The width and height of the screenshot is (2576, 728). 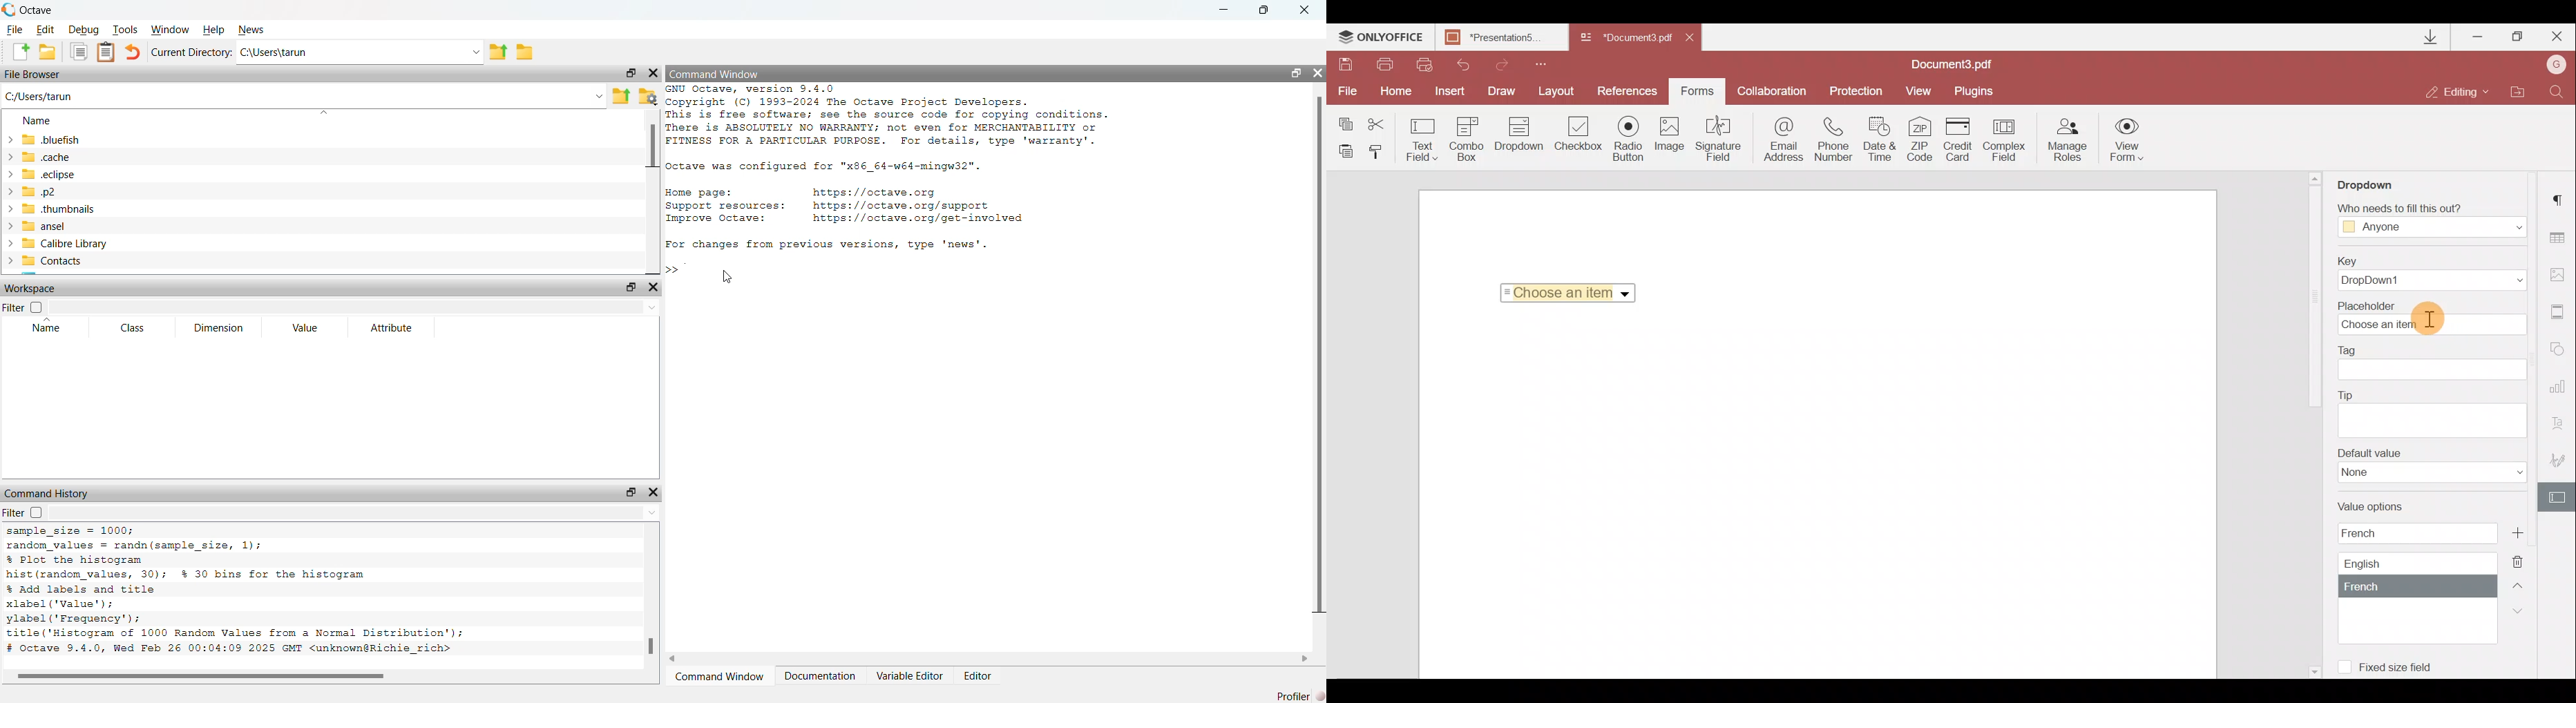 What do you see at coordinates (1386, 65) in the screenshot?
I see `Print file` at bounding box center [1386, 65].